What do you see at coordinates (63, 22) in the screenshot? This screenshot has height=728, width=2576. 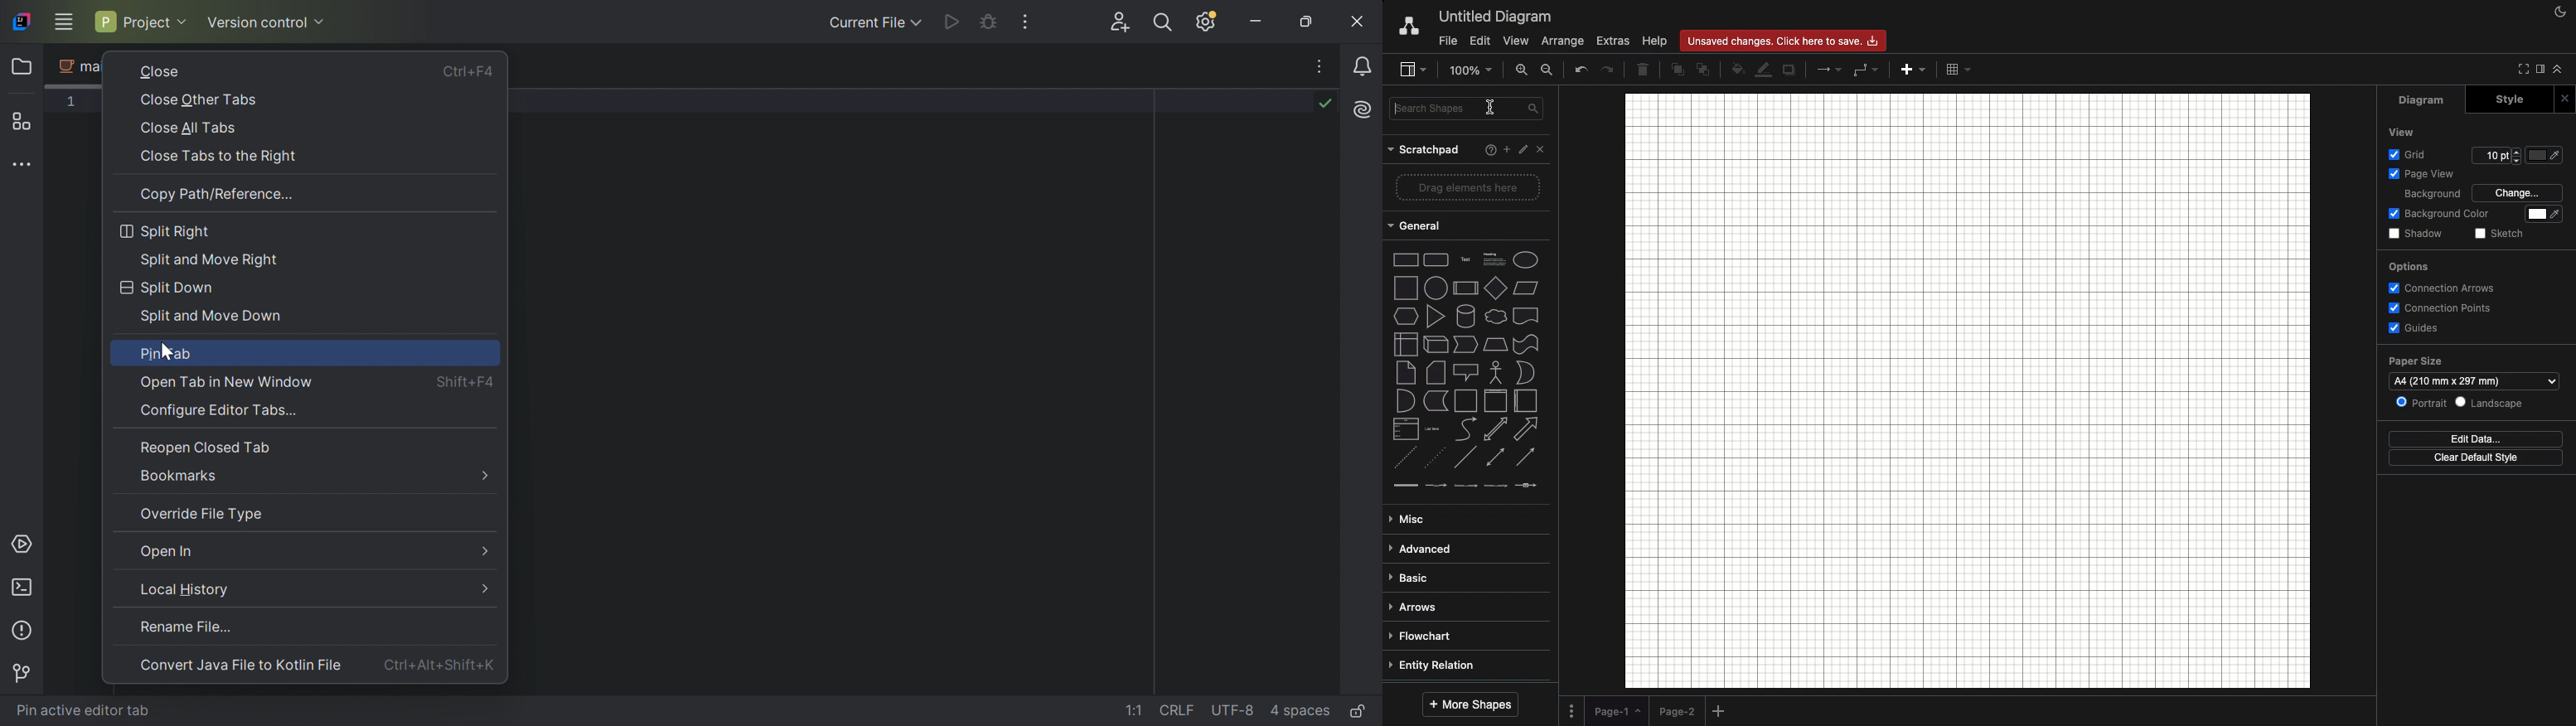 I see `Main menu` at bounding box center [63, 22].